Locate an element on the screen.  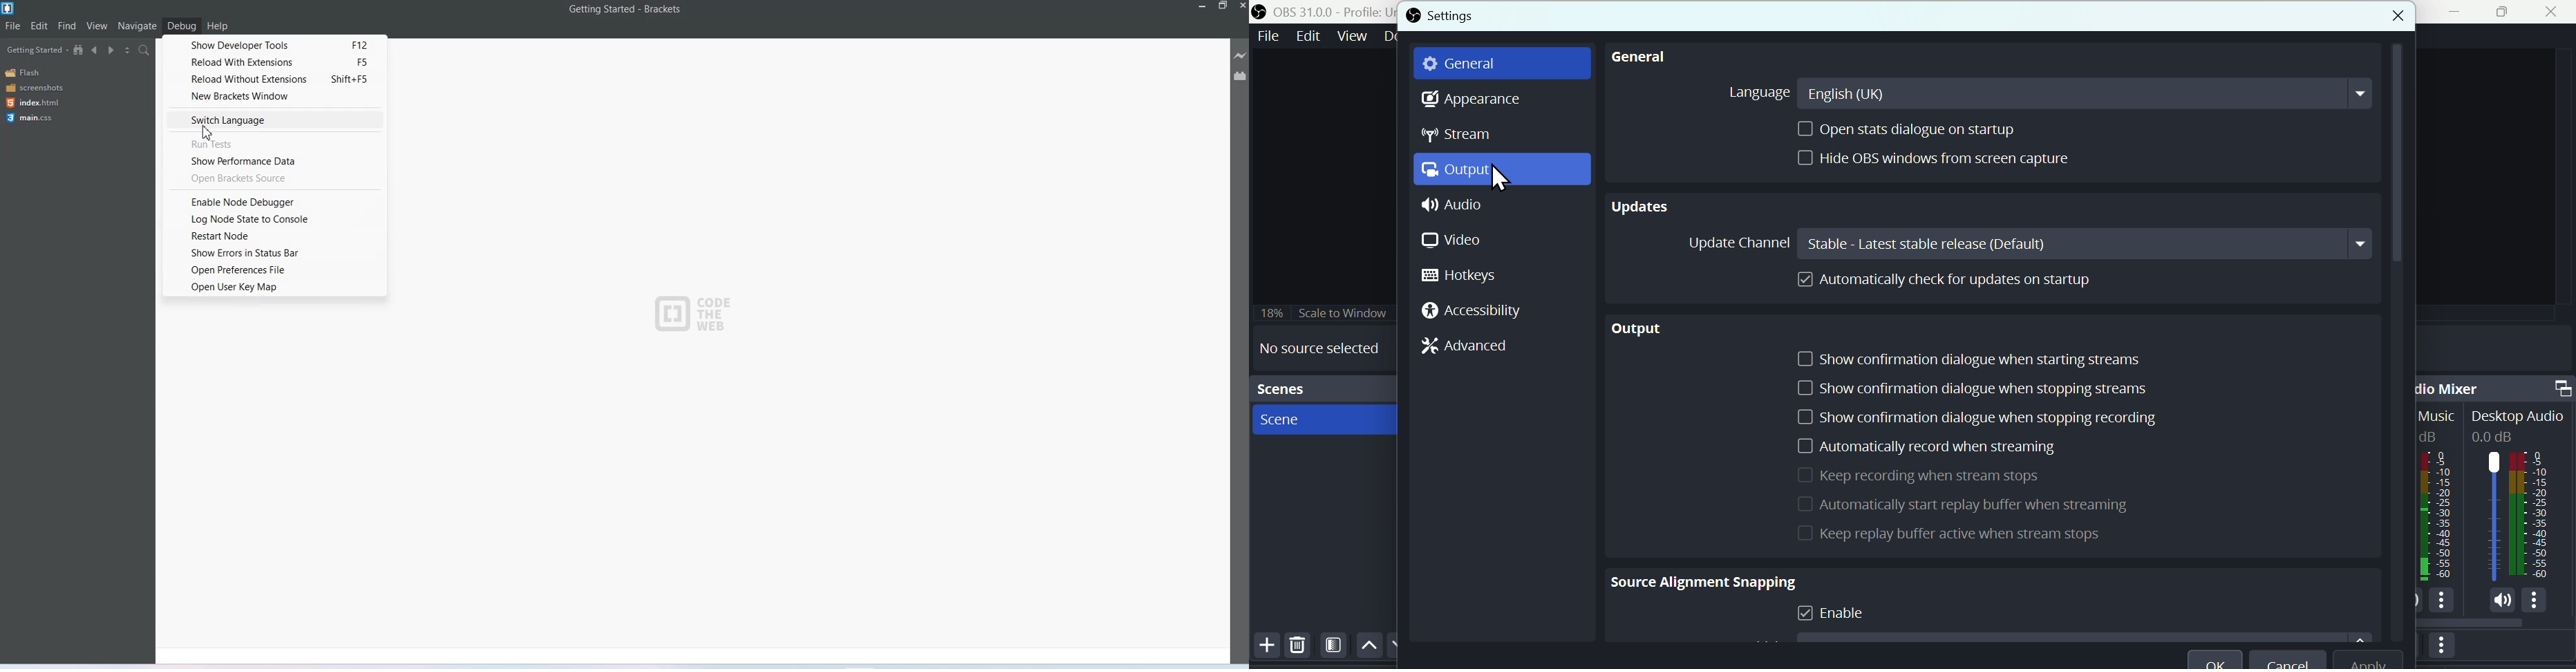
Keep recording when Stream stops is located at coordinates (1919, 474).